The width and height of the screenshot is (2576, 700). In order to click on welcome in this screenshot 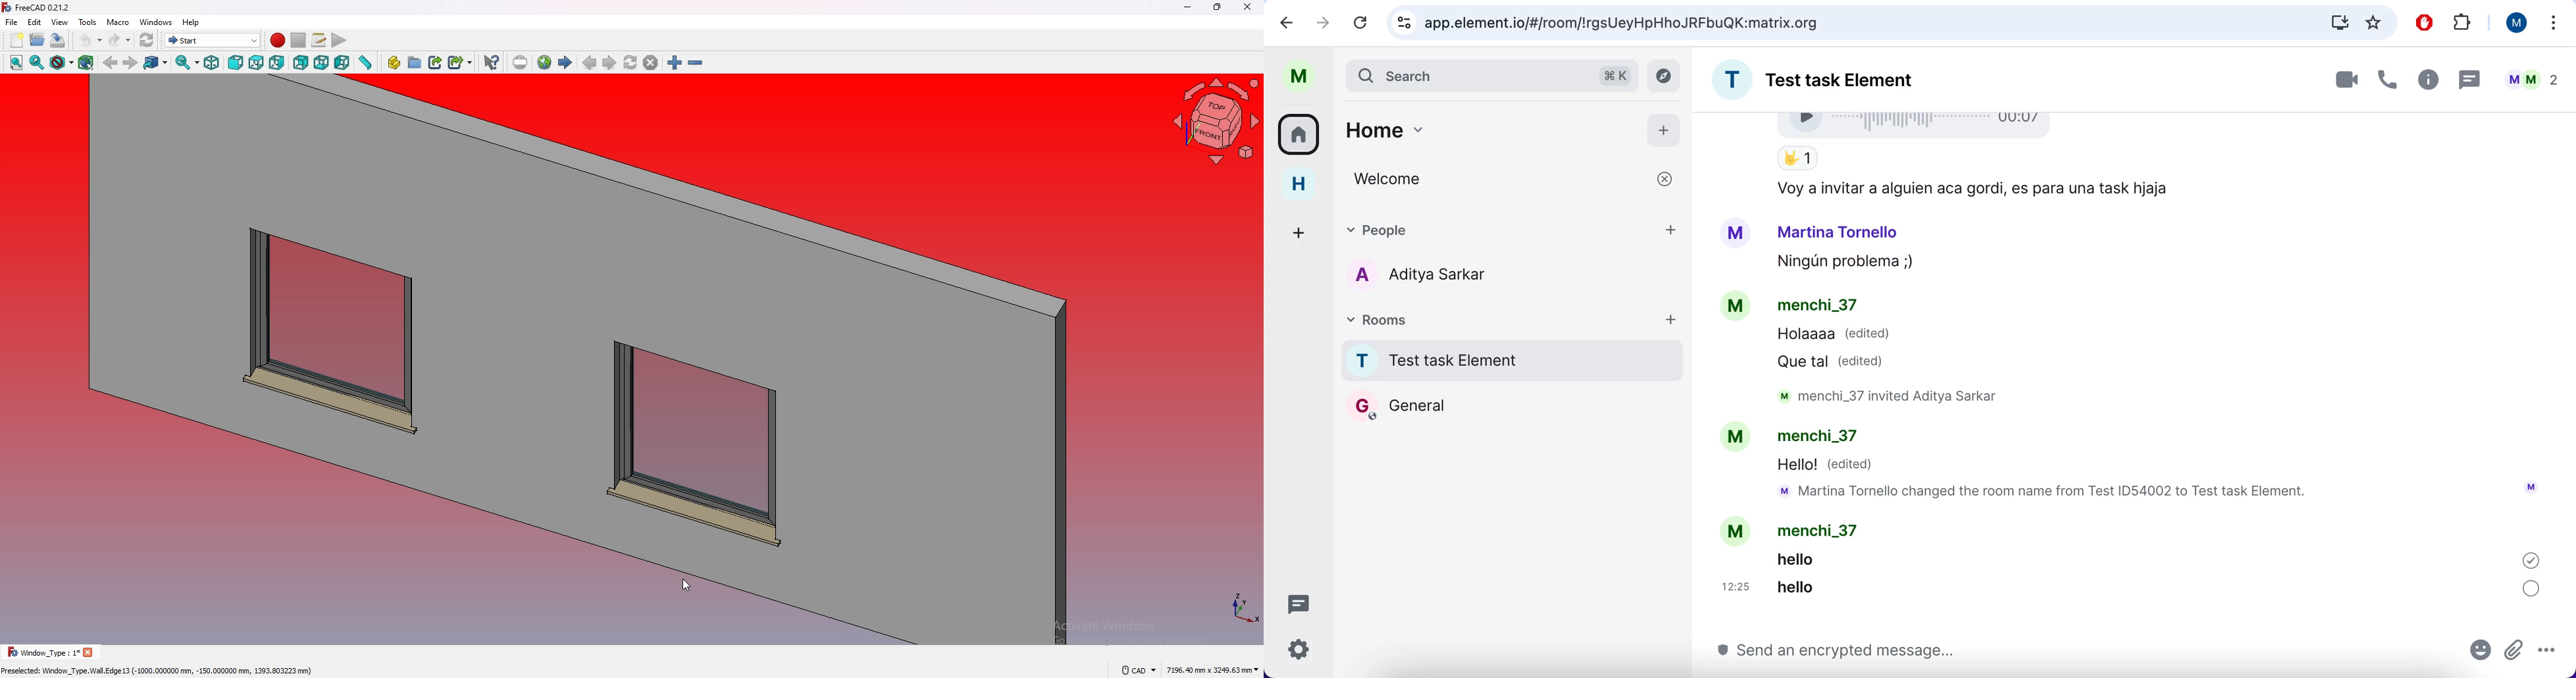, I will do `click(1515, 179)`.